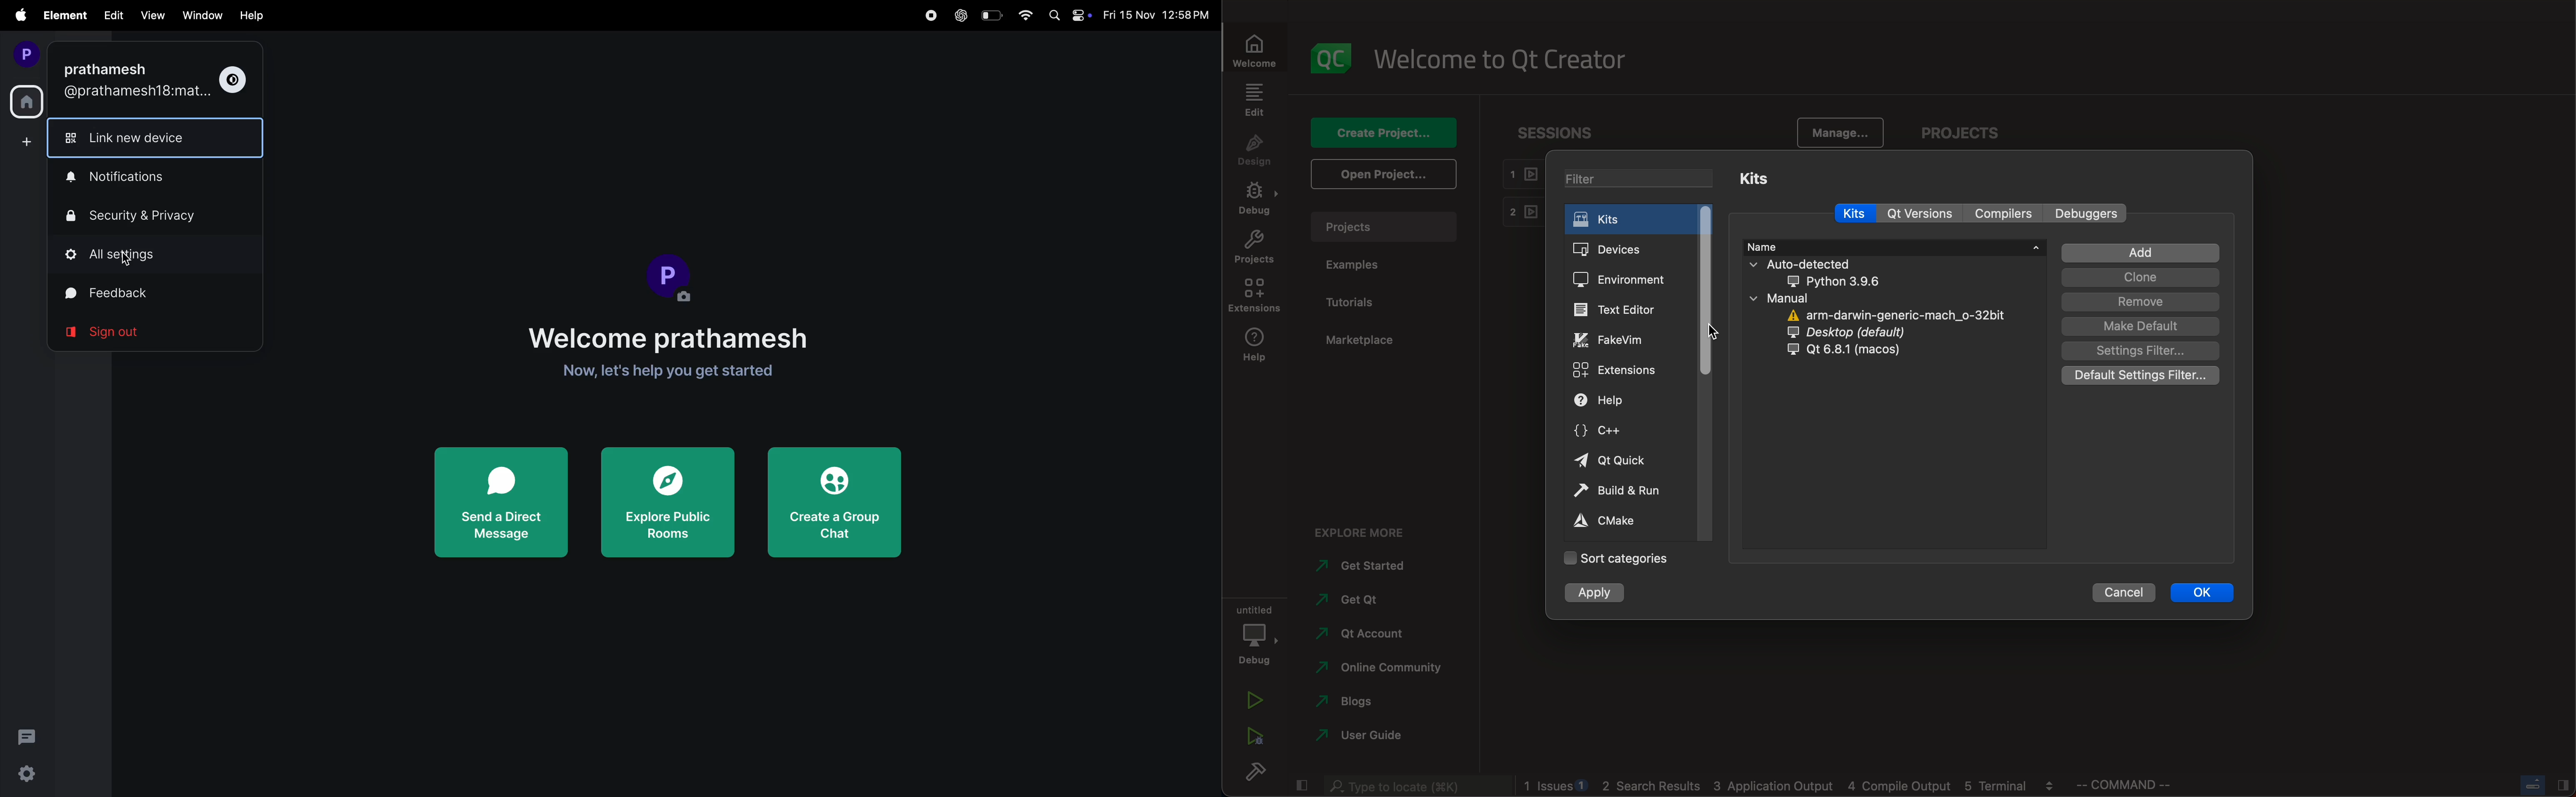 The height and width of the screenshot is (812, 2576). I want to click on apply, so click(1598, 593).